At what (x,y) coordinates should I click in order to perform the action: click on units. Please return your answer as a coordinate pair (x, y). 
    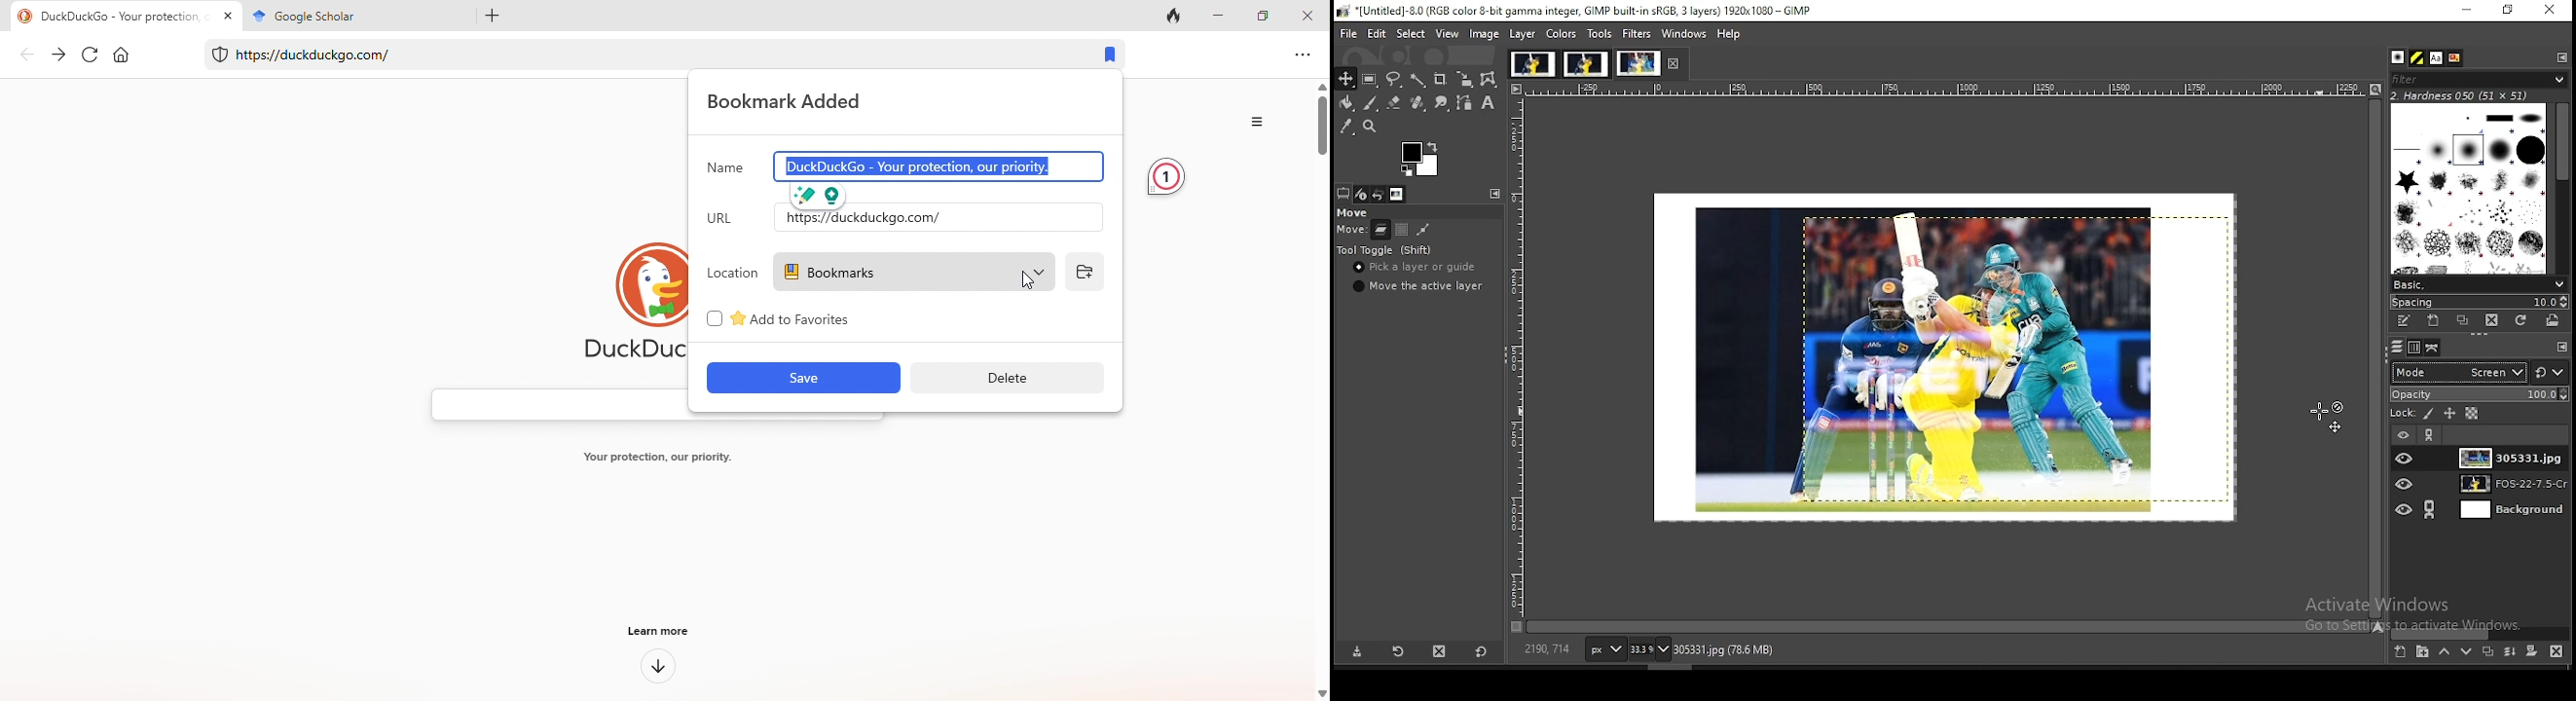
    Looking at the image, I should click on (1606, 648).